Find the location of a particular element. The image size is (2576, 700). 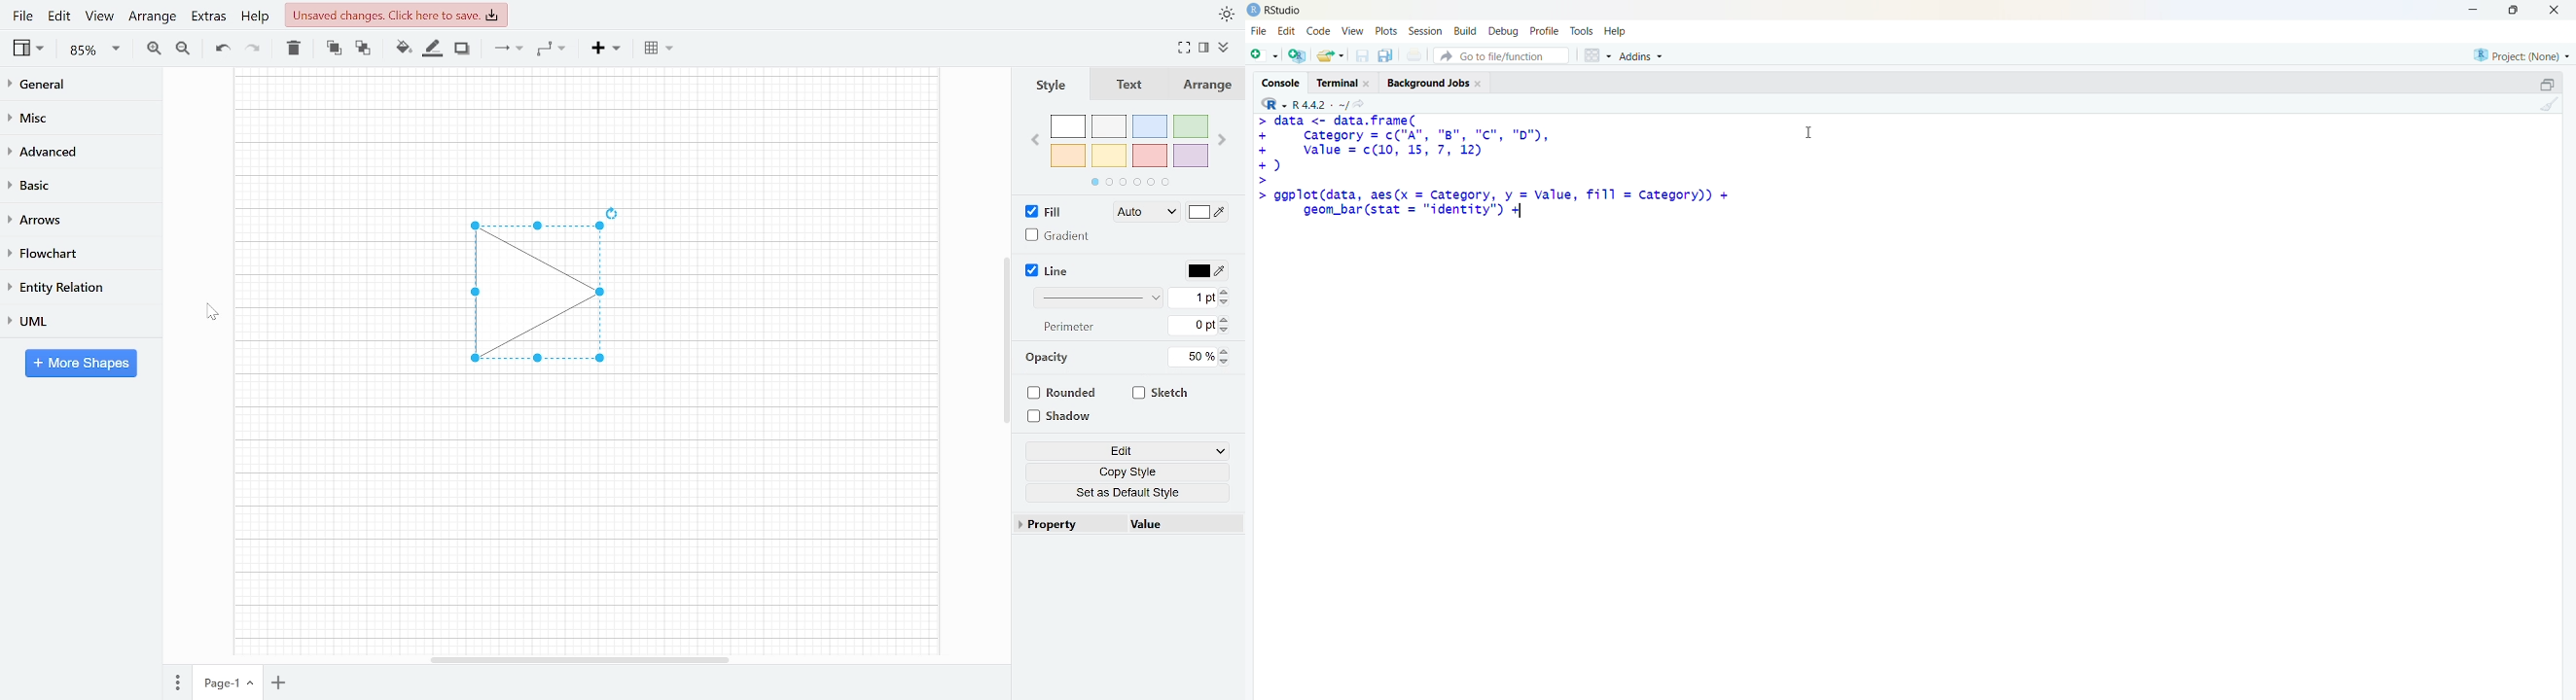

Advanced is located at coordinates (75, 150).